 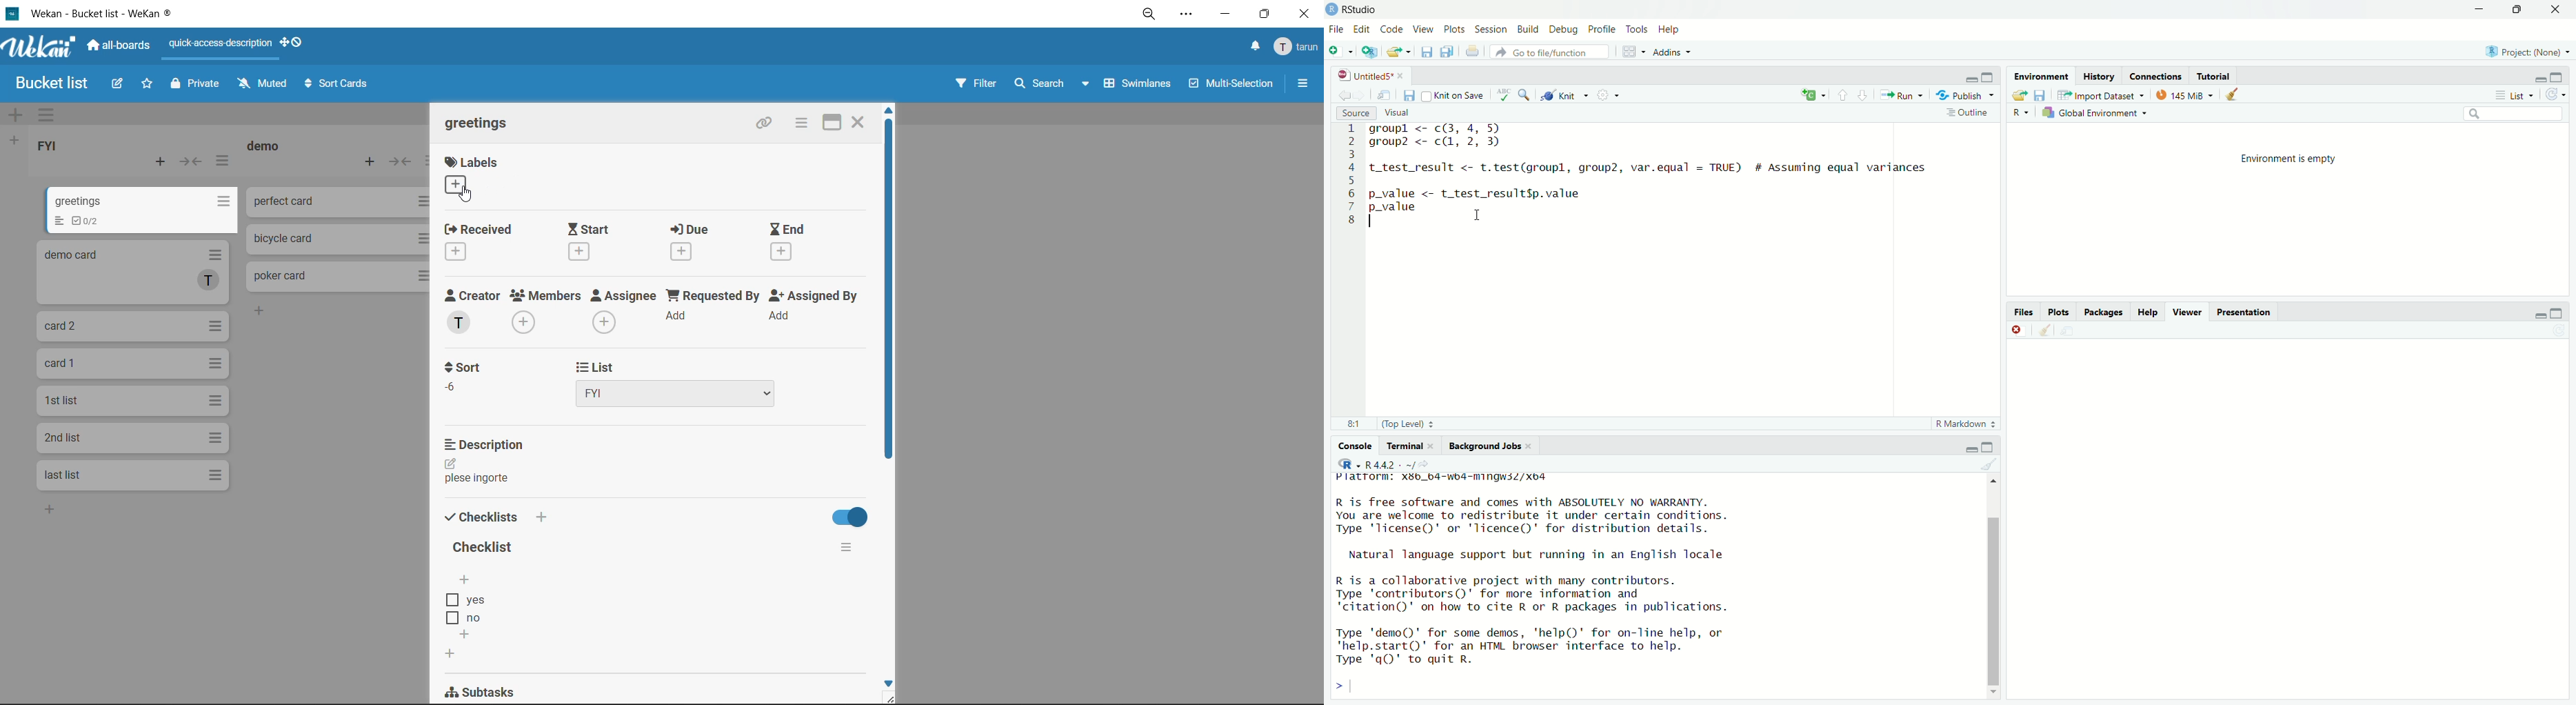 What do you see at coordinates (2235, 94) in the screenshot?
I see `clear objects from workspace` at bounding box center [2235, 94].